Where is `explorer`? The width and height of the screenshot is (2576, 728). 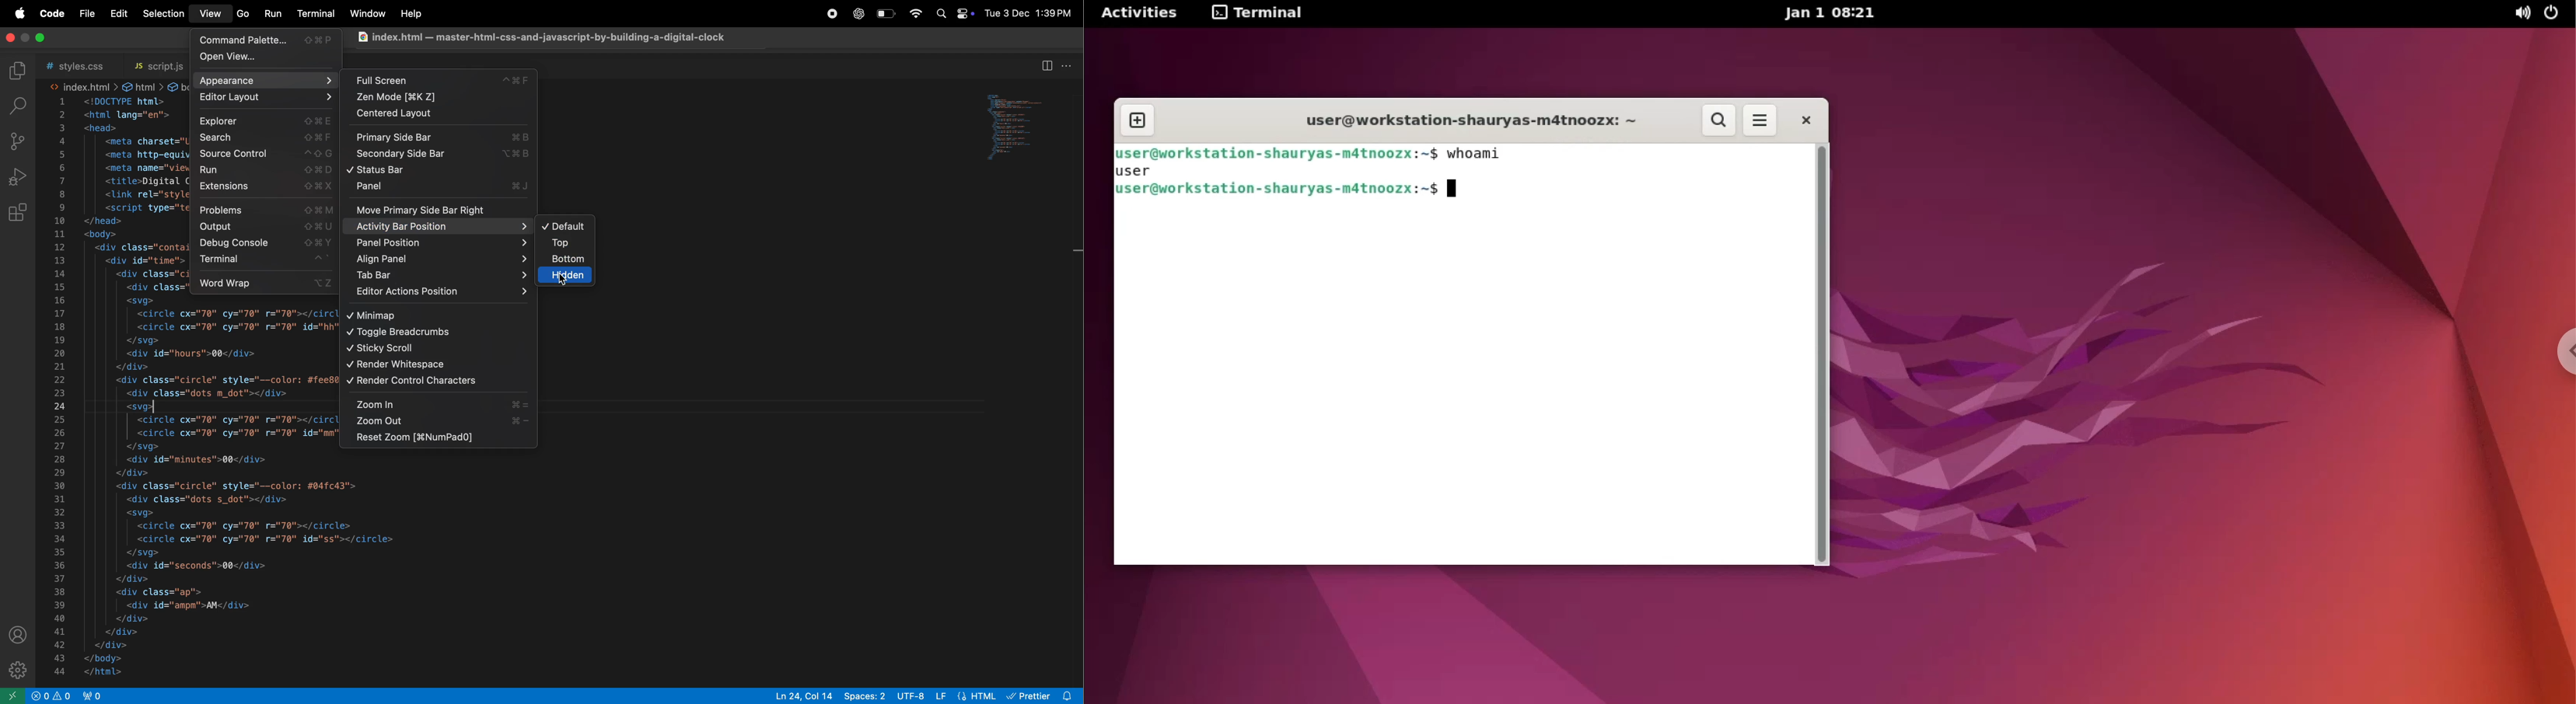 explorer is located at coordinates (266, 122).